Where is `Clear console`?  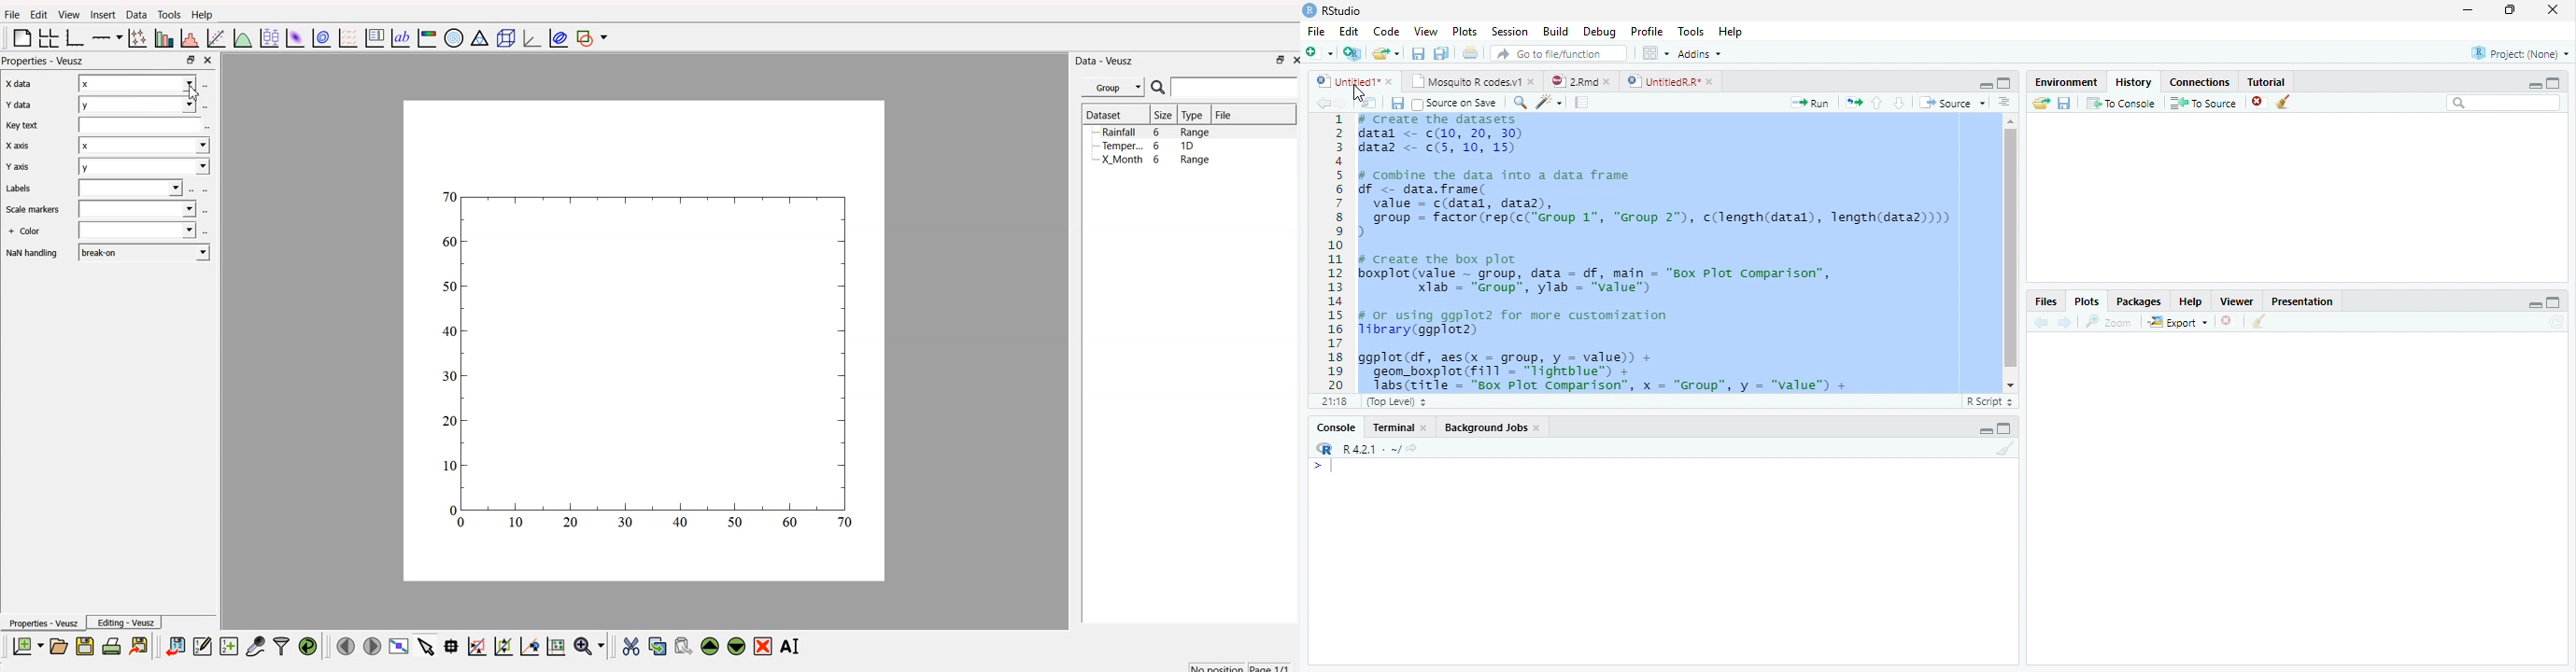 Clear console is located at coordinates (2006, 448).